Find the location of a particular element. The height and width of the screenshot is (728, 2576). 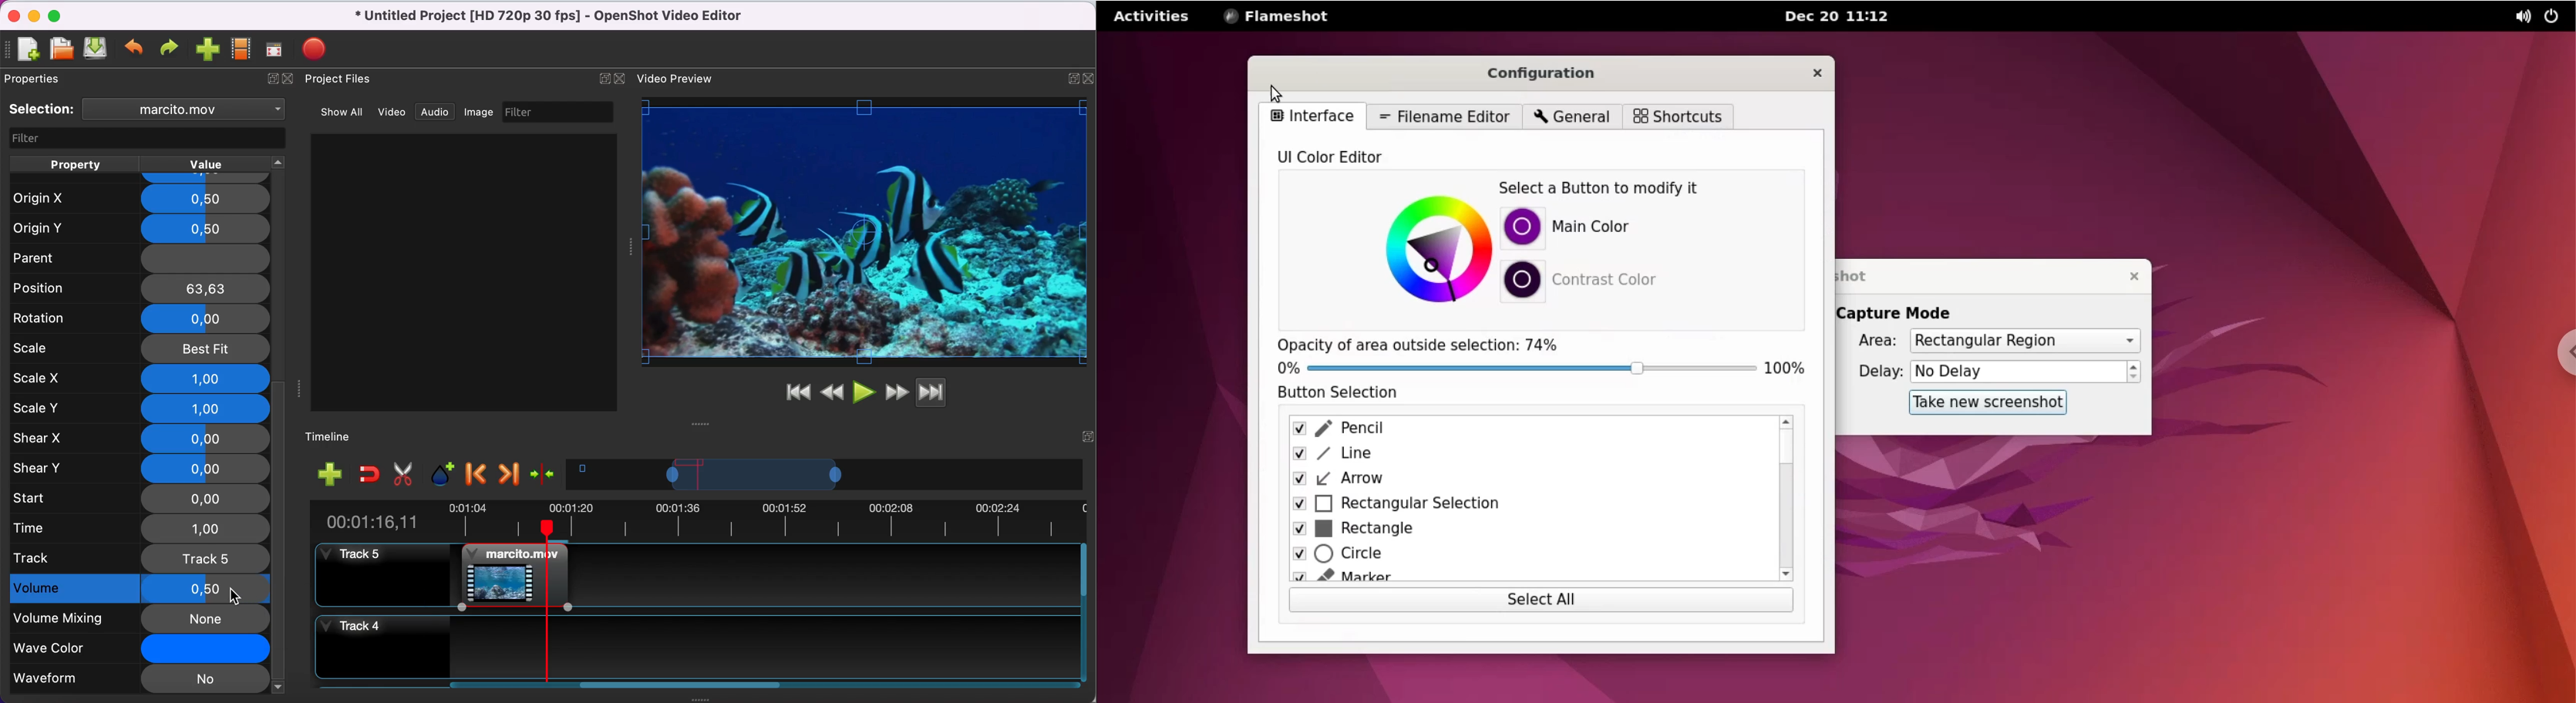

close is located at coordinates (623, 78).